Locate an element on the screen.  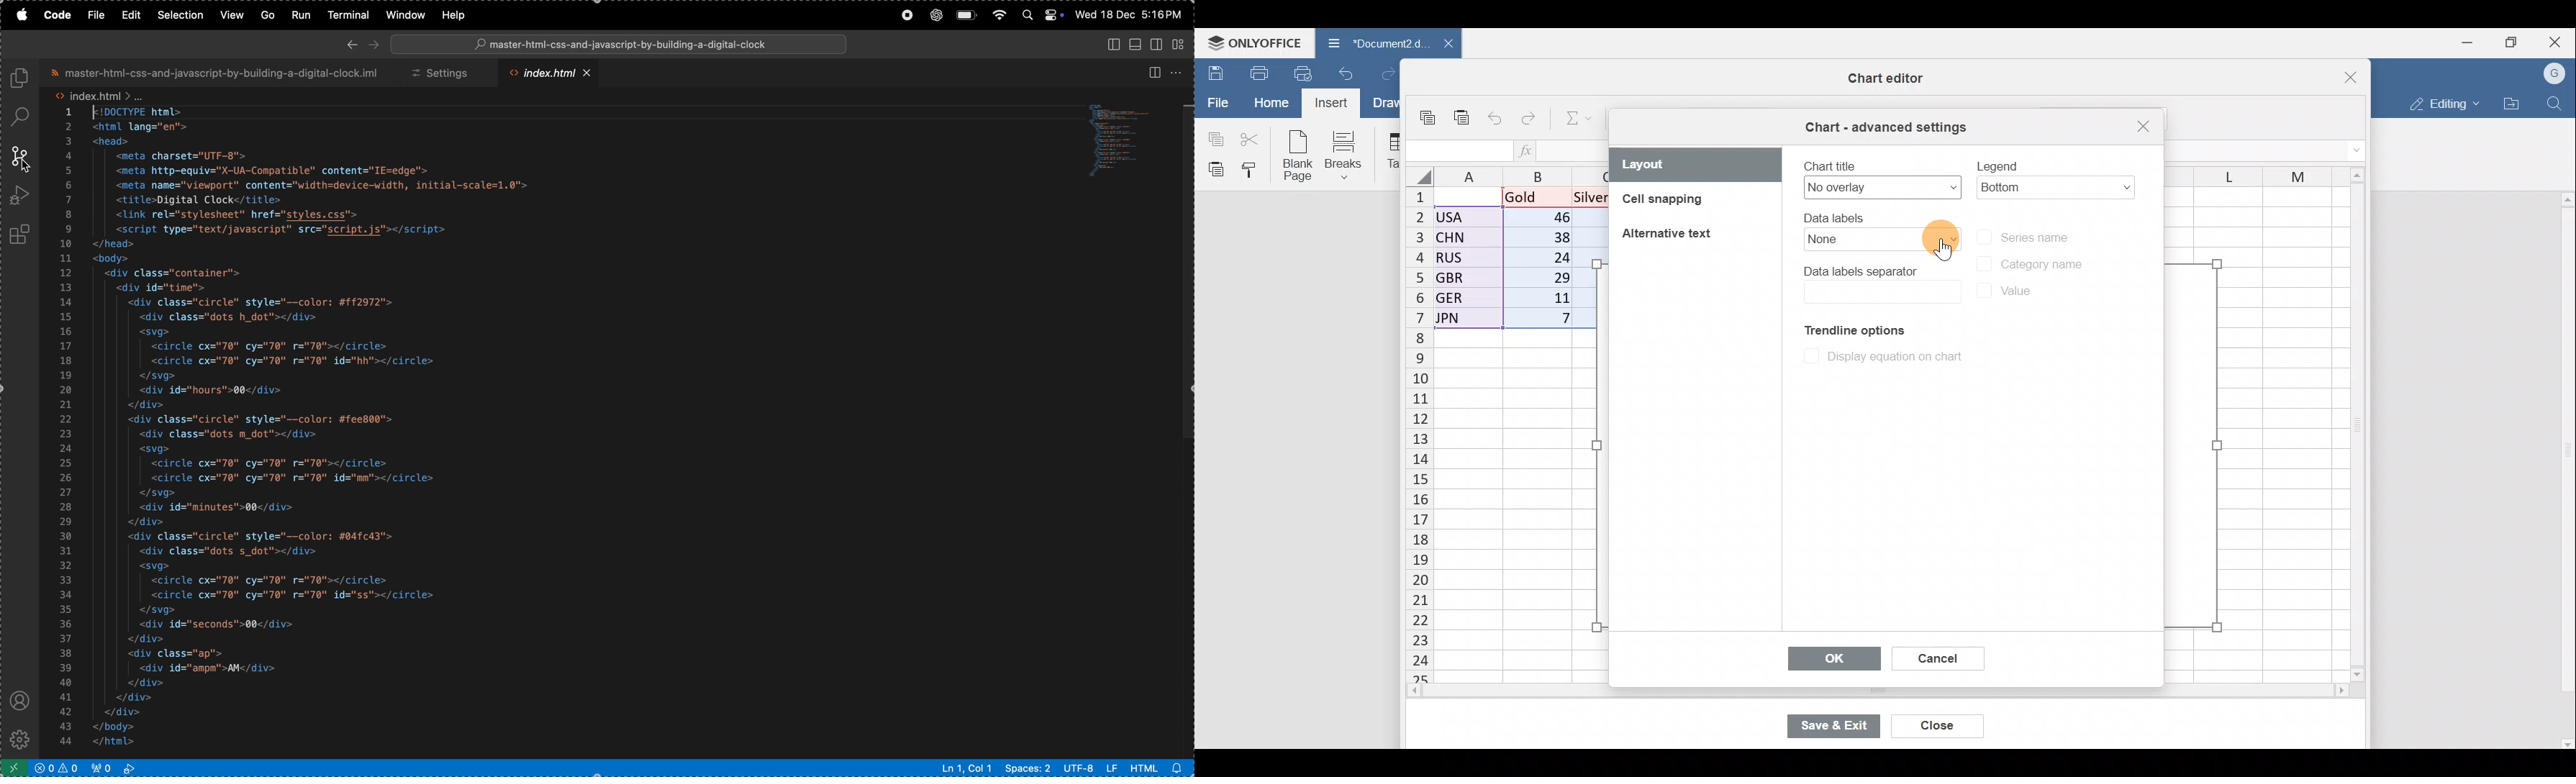
Copy is located at coordinates (1212, 137).